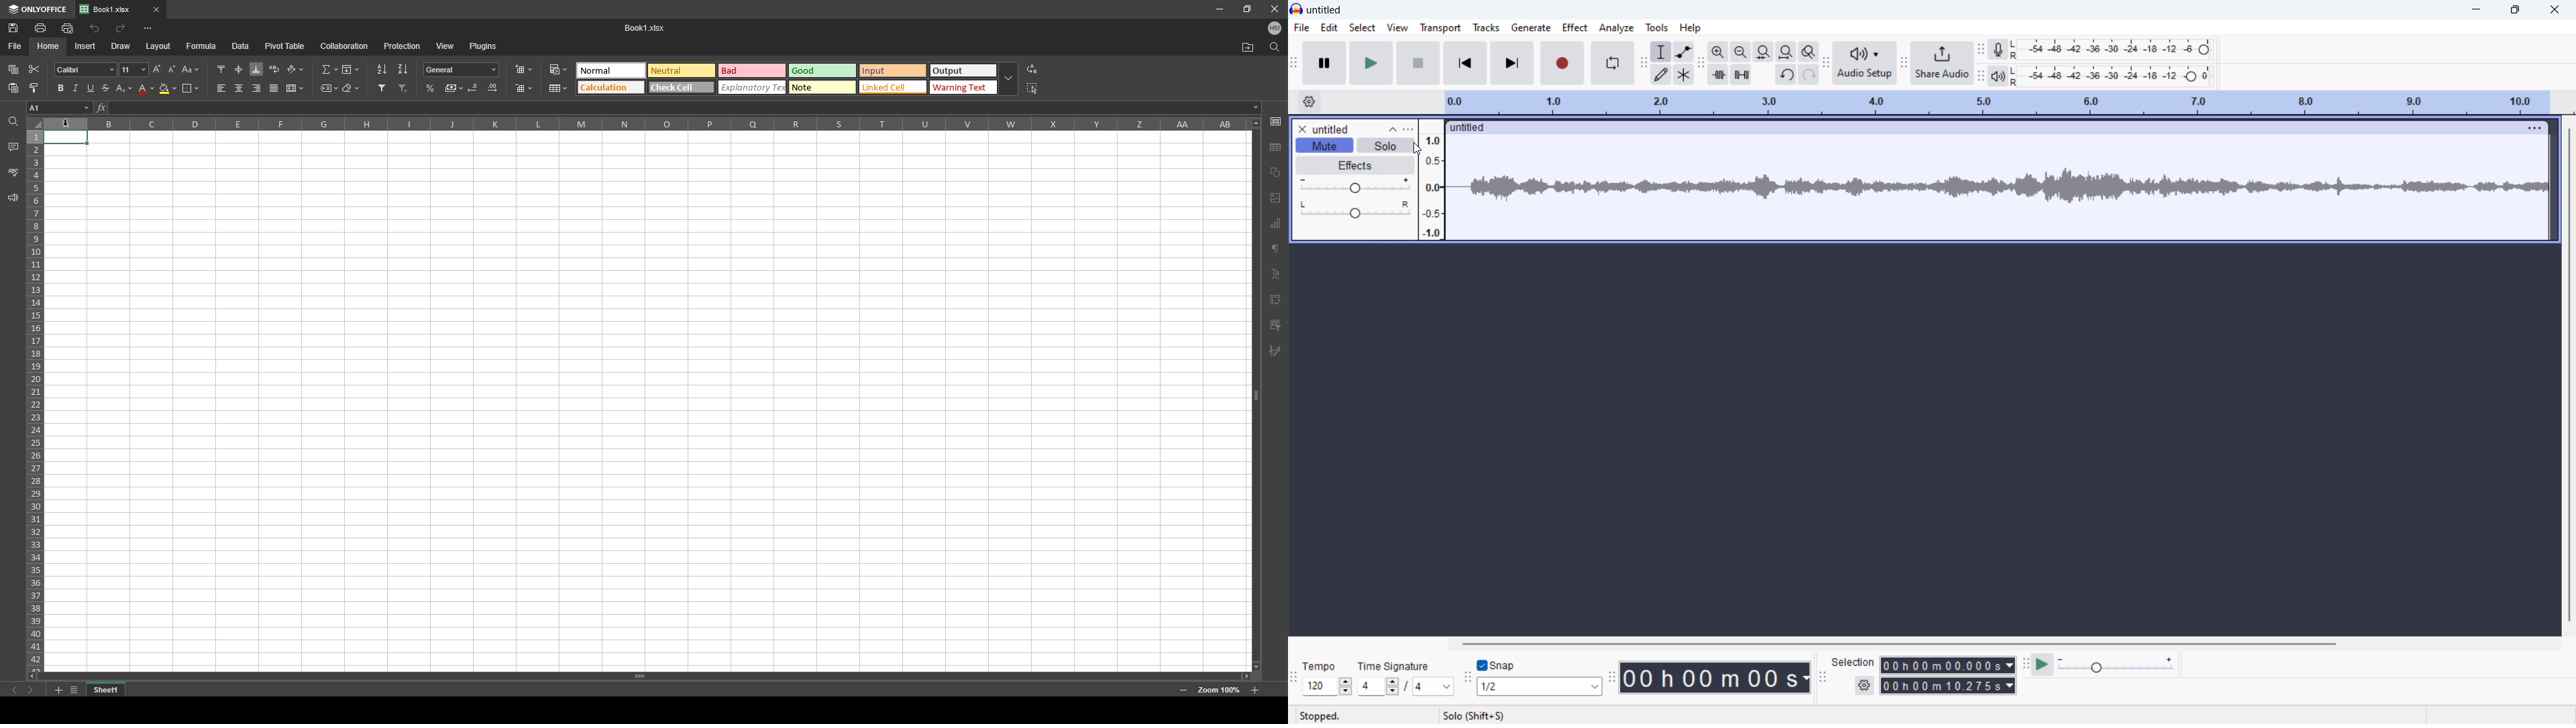 The image size is (2576, 728). I want to click on orientation, so click(295, 70).